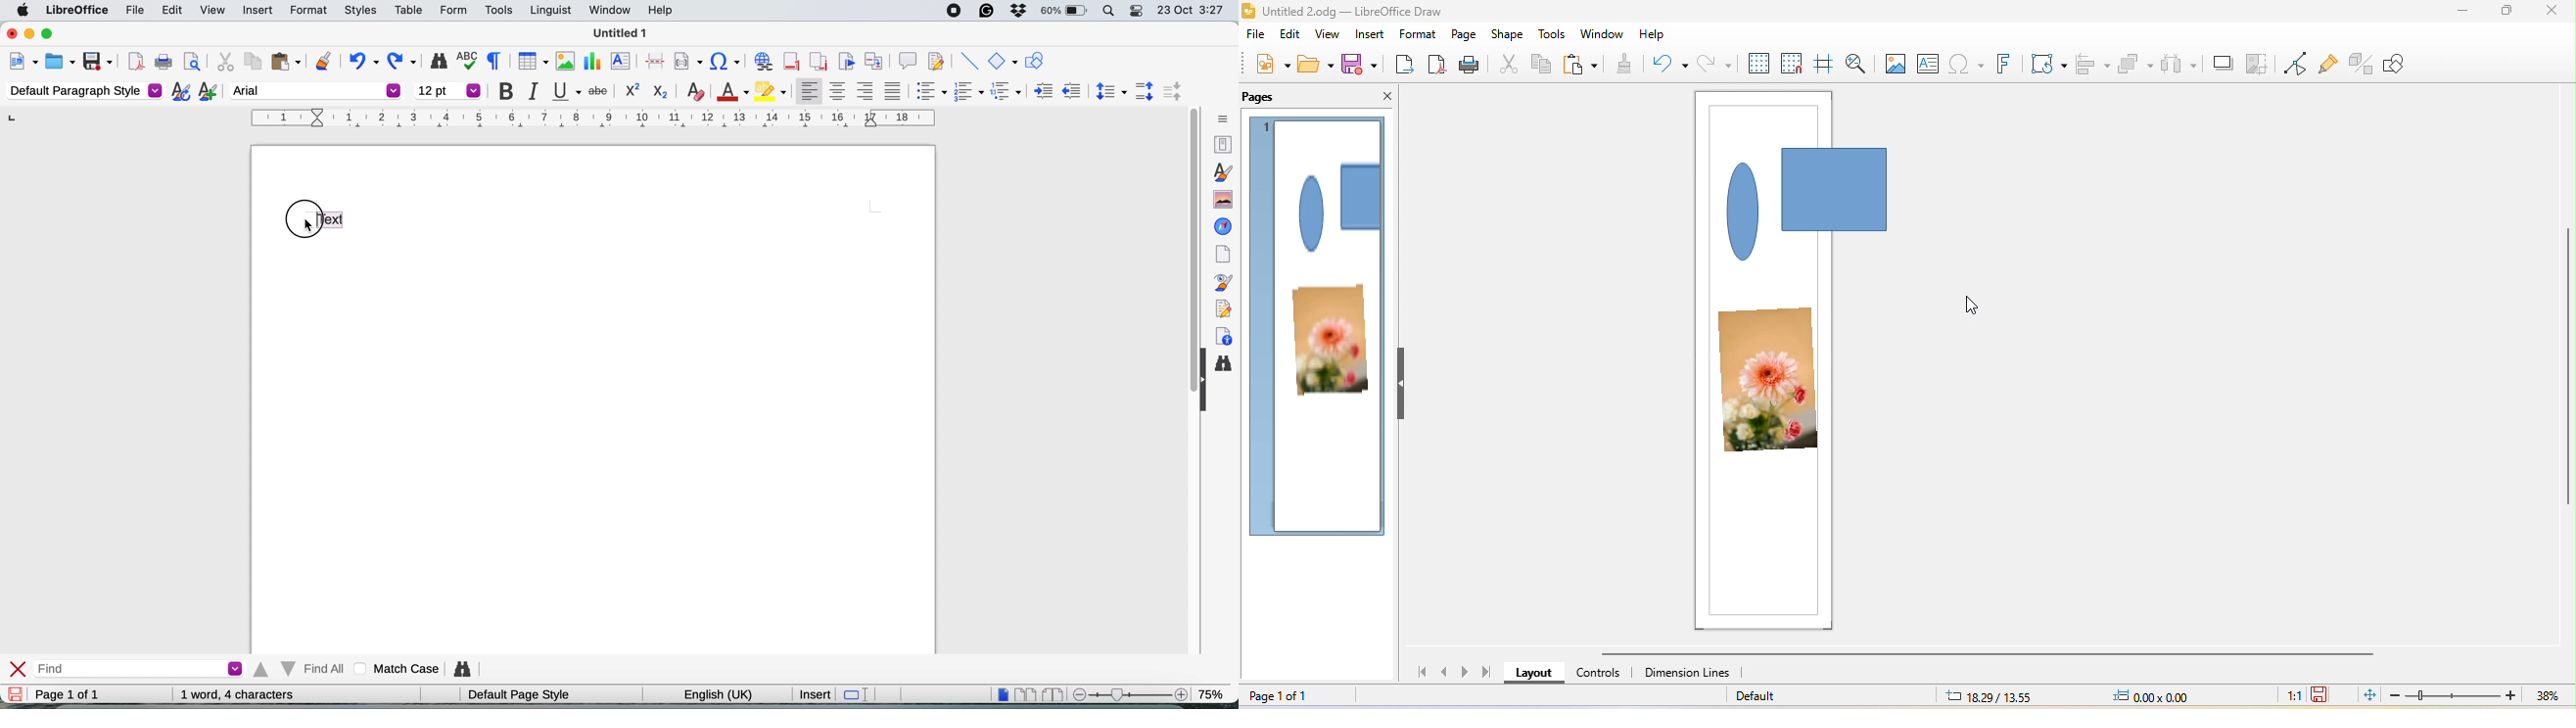 Image resolution: width=2576 pixels, height=728 pixels. I want to click on file, so click(130, 11).